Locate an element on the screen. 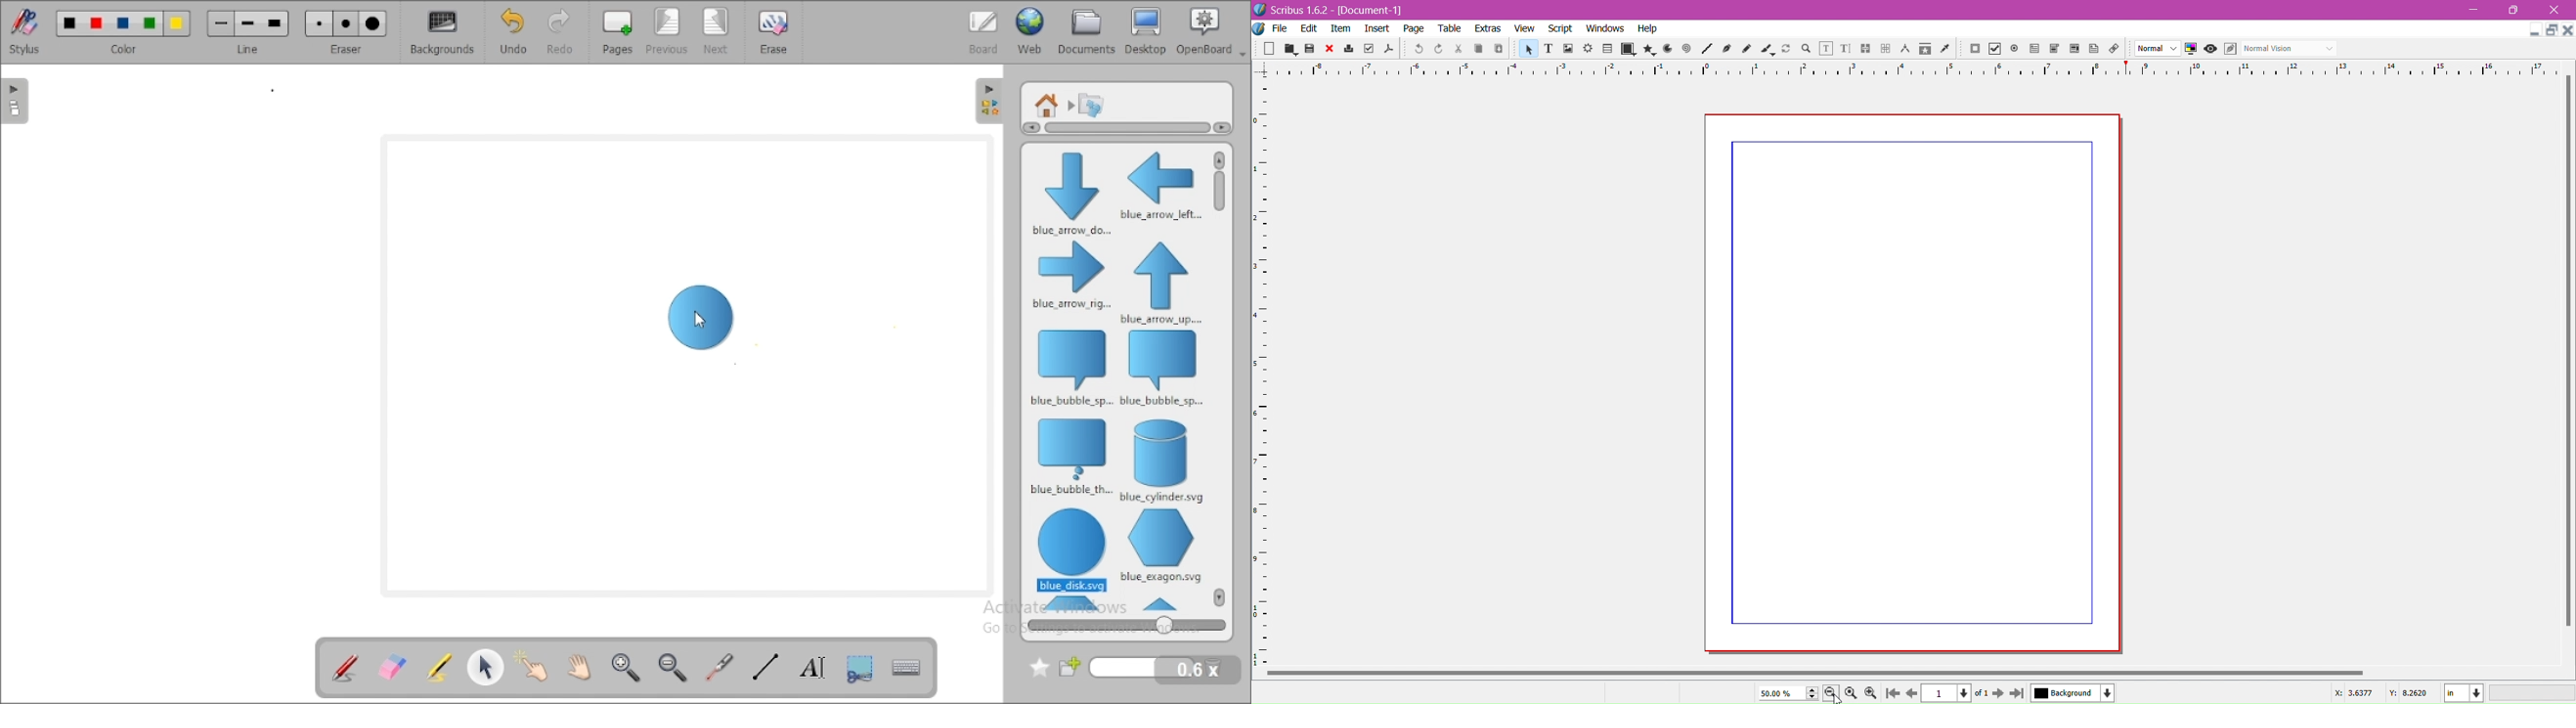  Preview Mode is located at coordinates (2211, 48).